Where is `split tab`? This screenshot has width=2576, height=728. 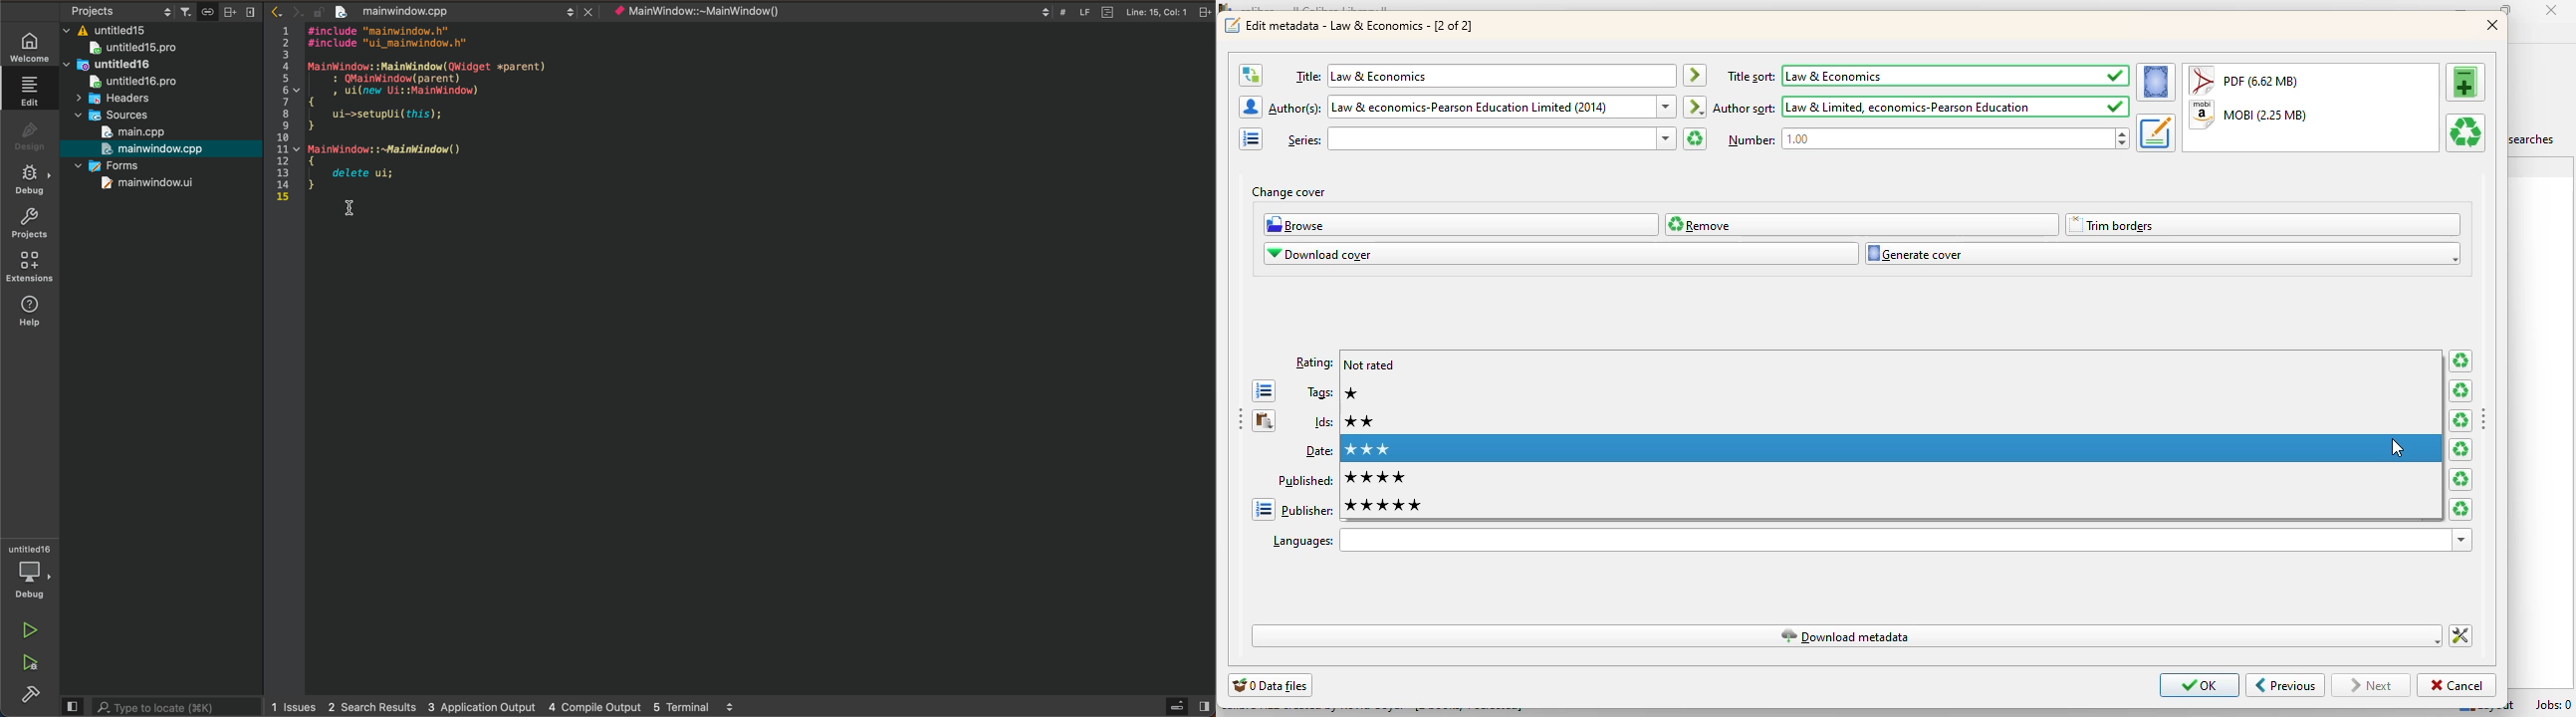
split tab is located at coordinates (1207, 12).